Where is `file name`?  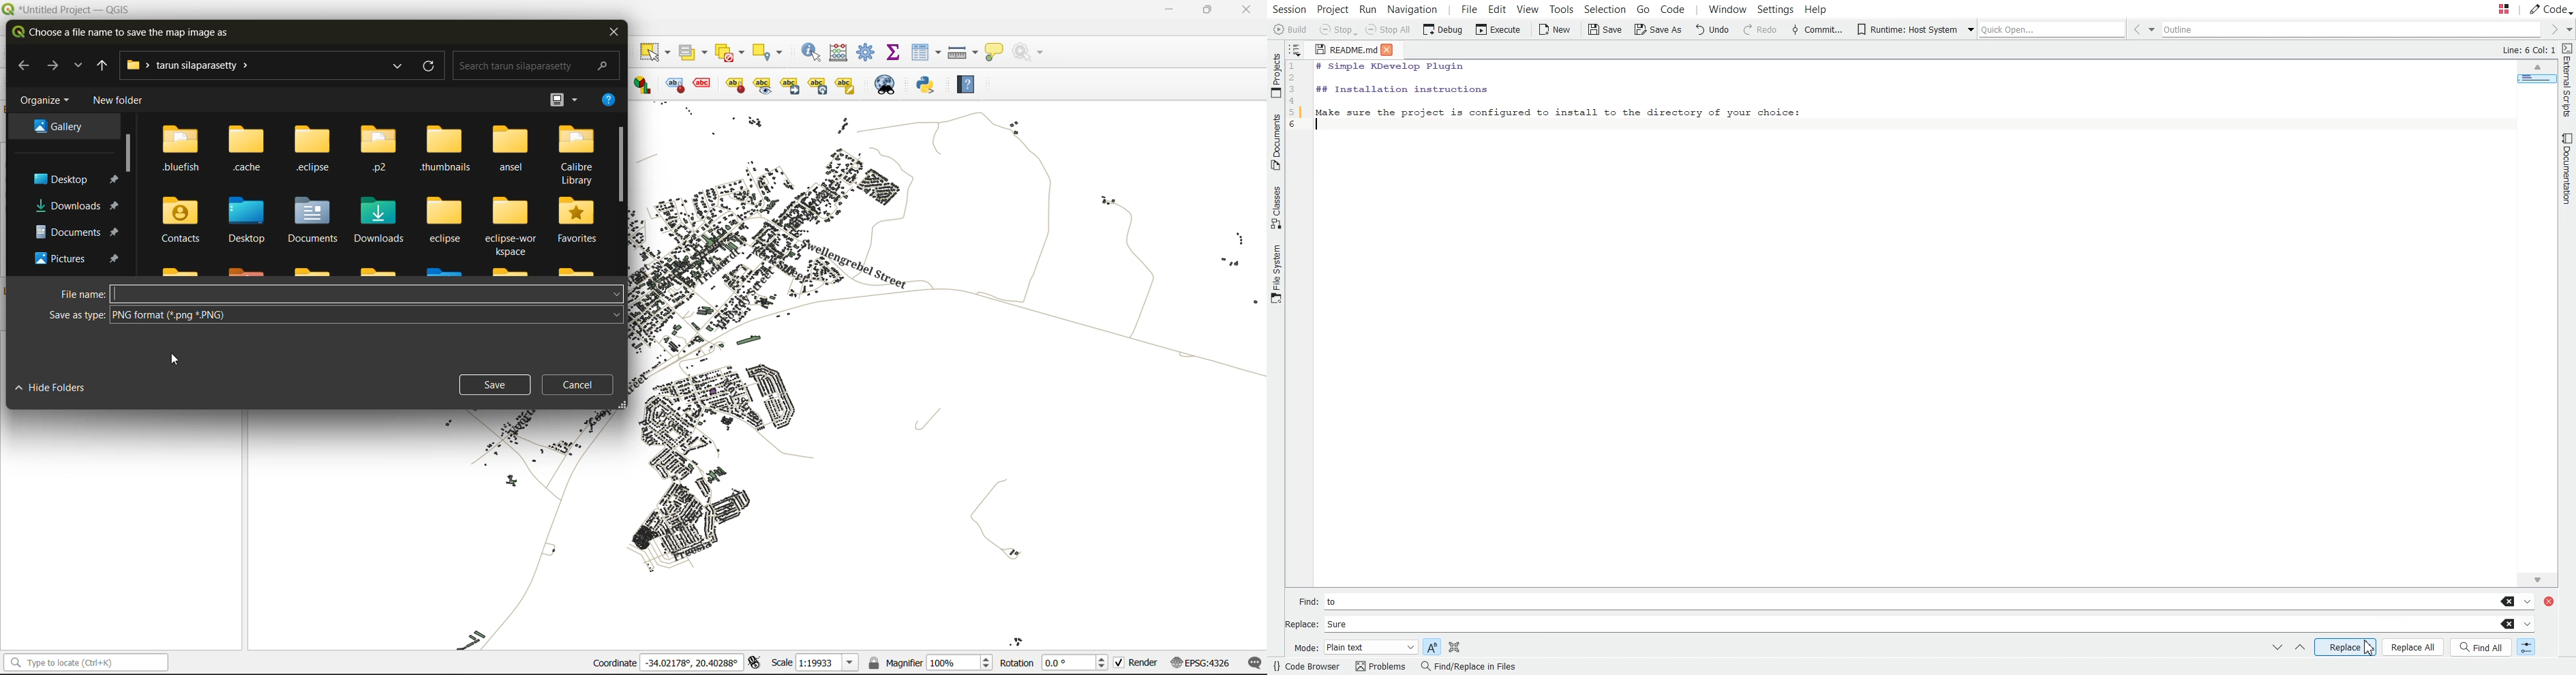
file name is located at coordinates (337, 293).